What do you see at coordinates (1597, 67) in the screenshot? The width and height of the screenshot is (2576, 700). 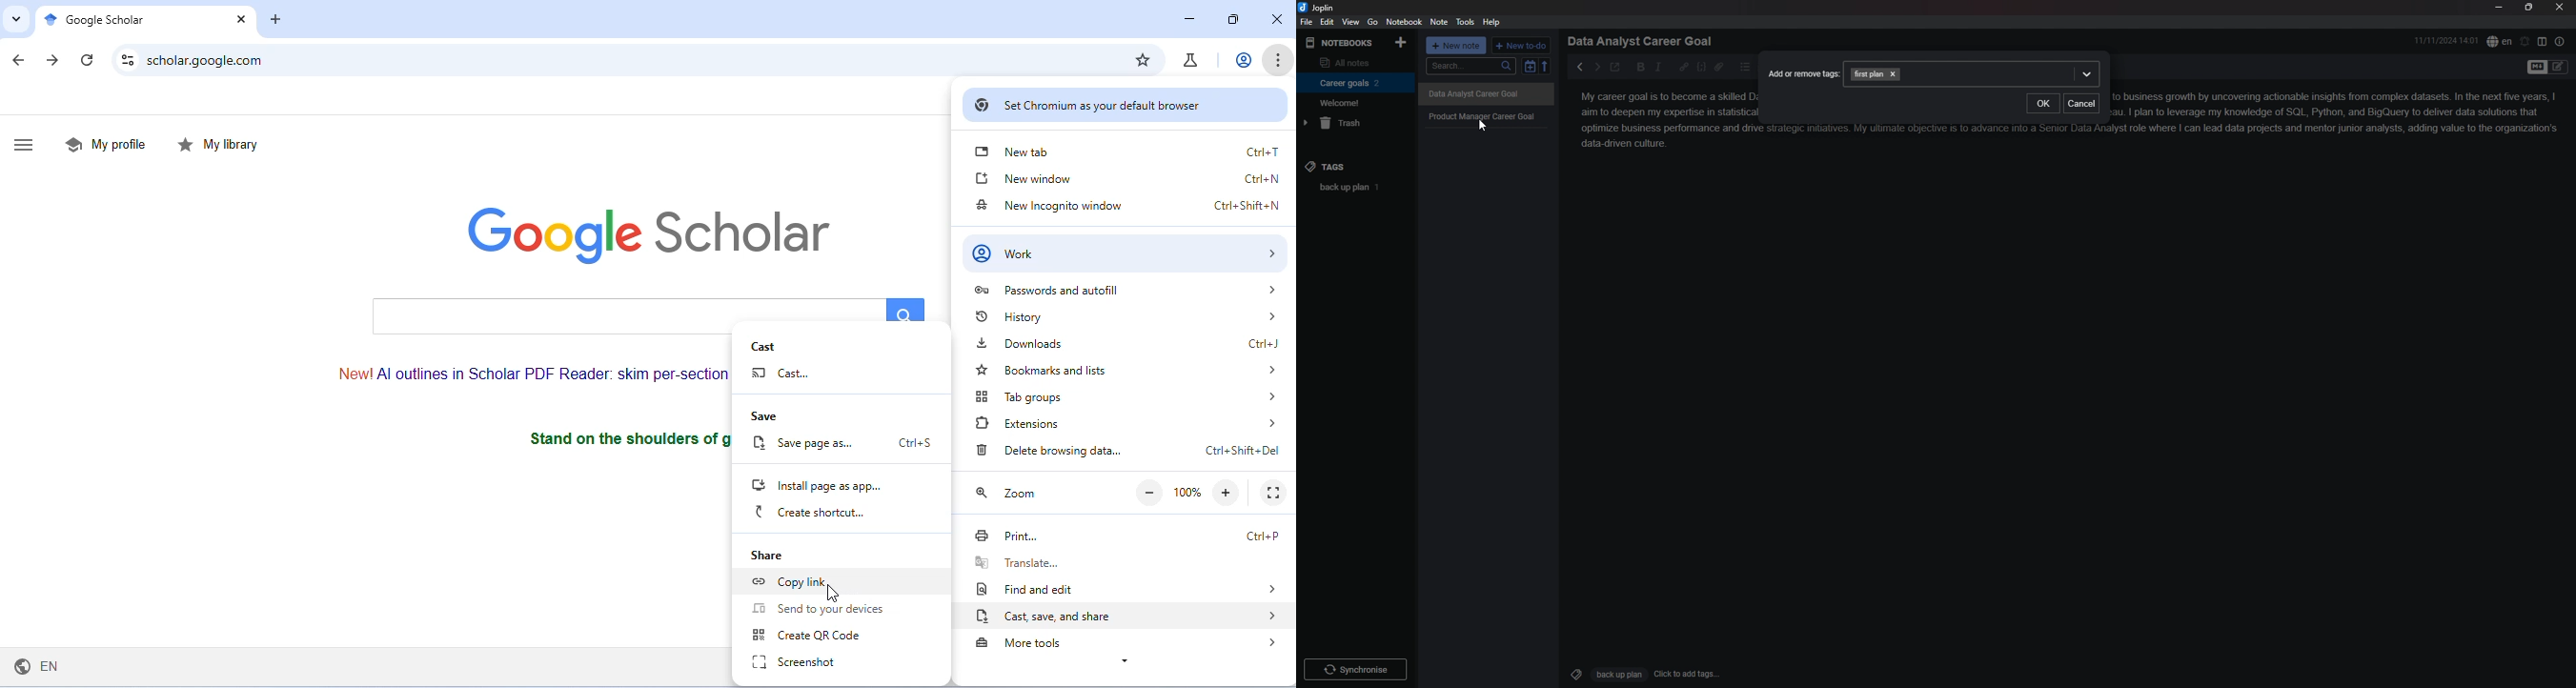 I see `next` at bounding box center [1597, 67].